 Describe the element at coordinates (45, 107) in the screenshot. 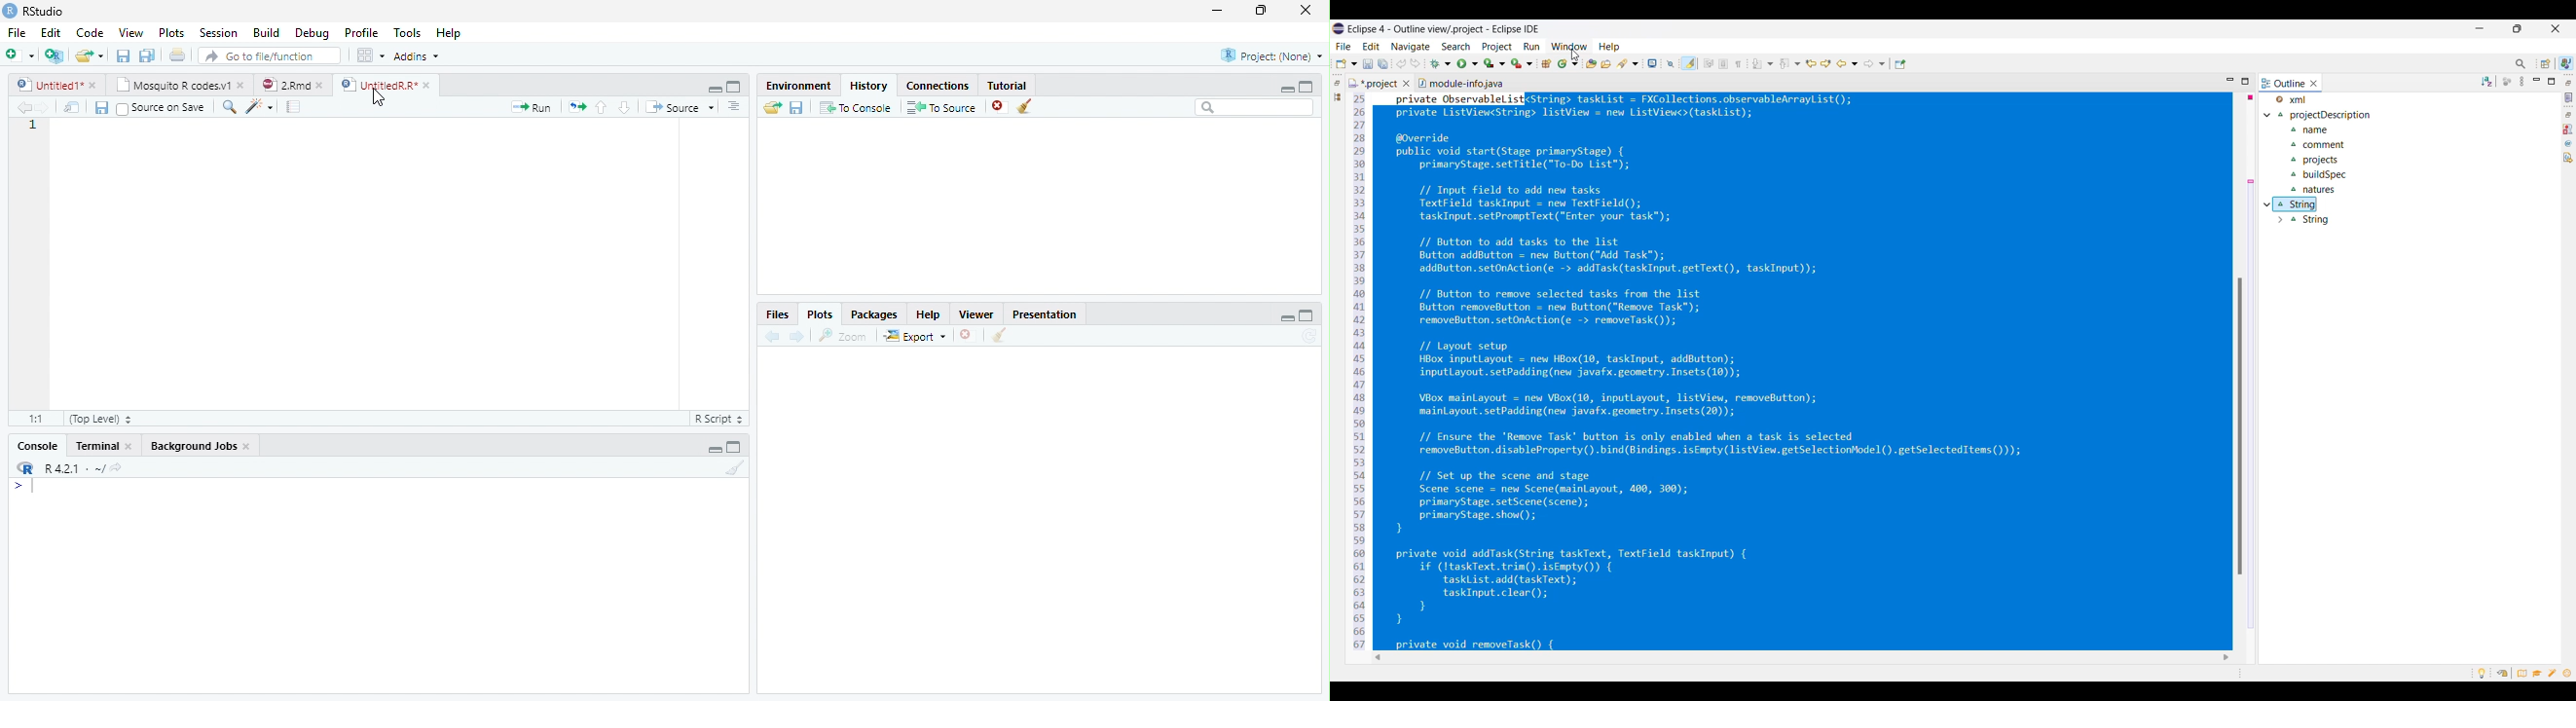

I see `Next` at that location.